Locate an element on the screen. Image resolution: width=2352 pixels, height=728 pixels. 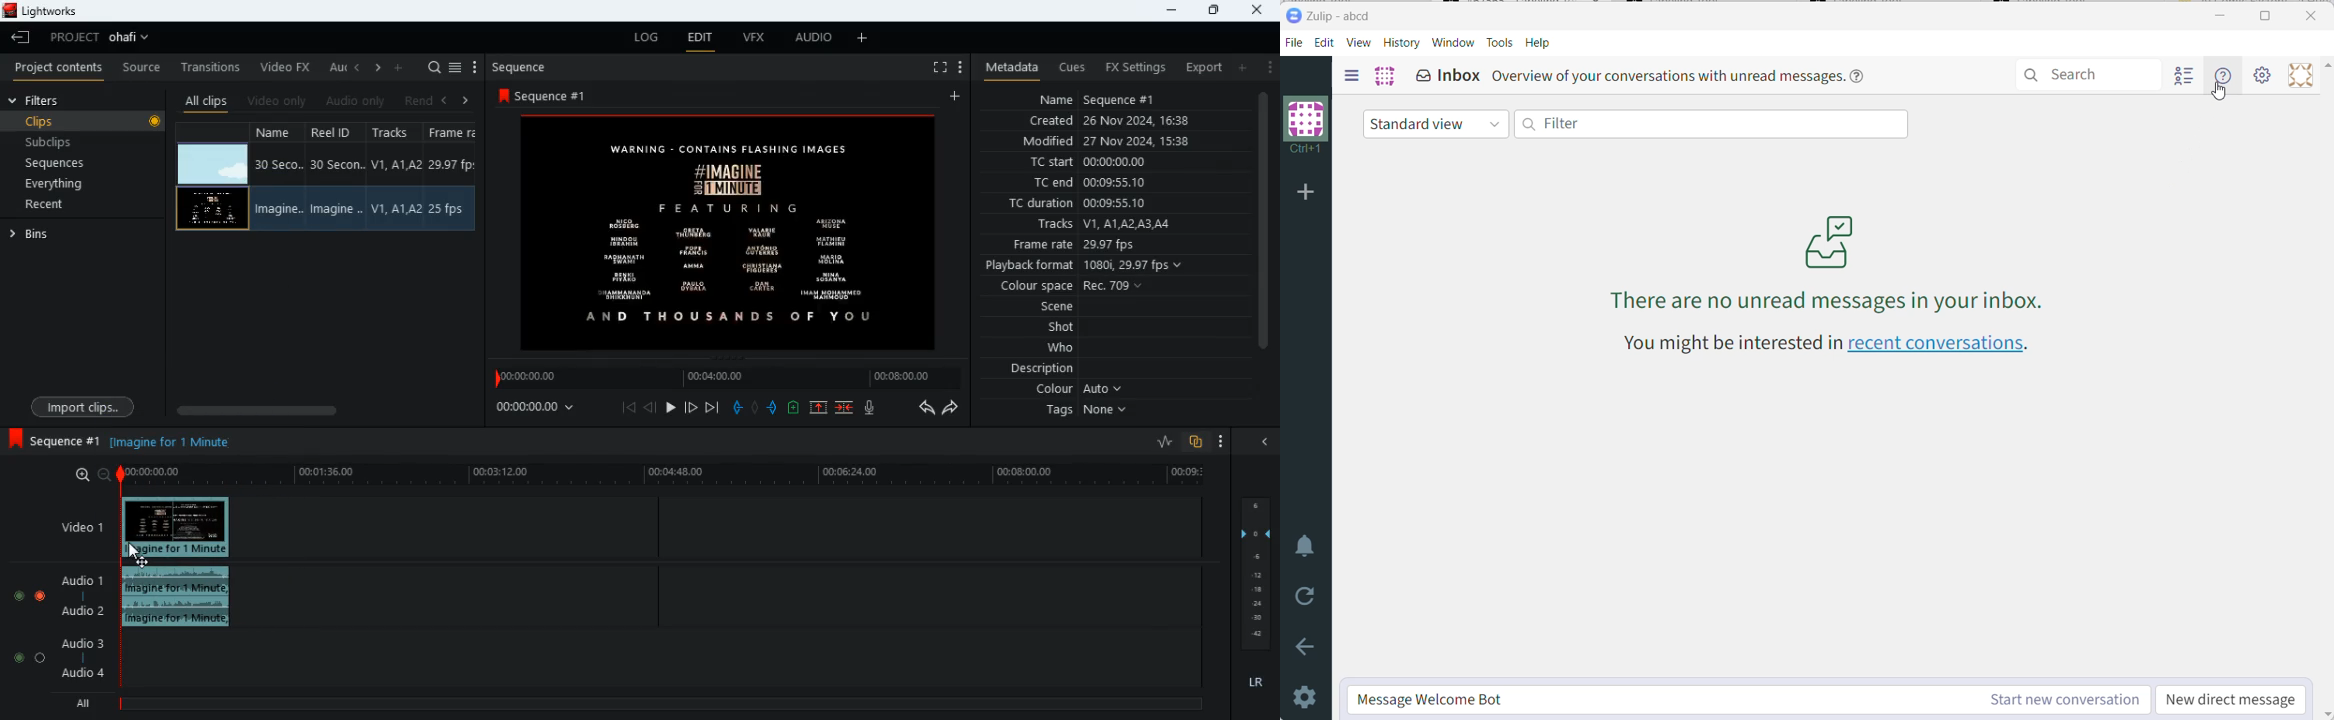
left is located at coordinates (359, 65).